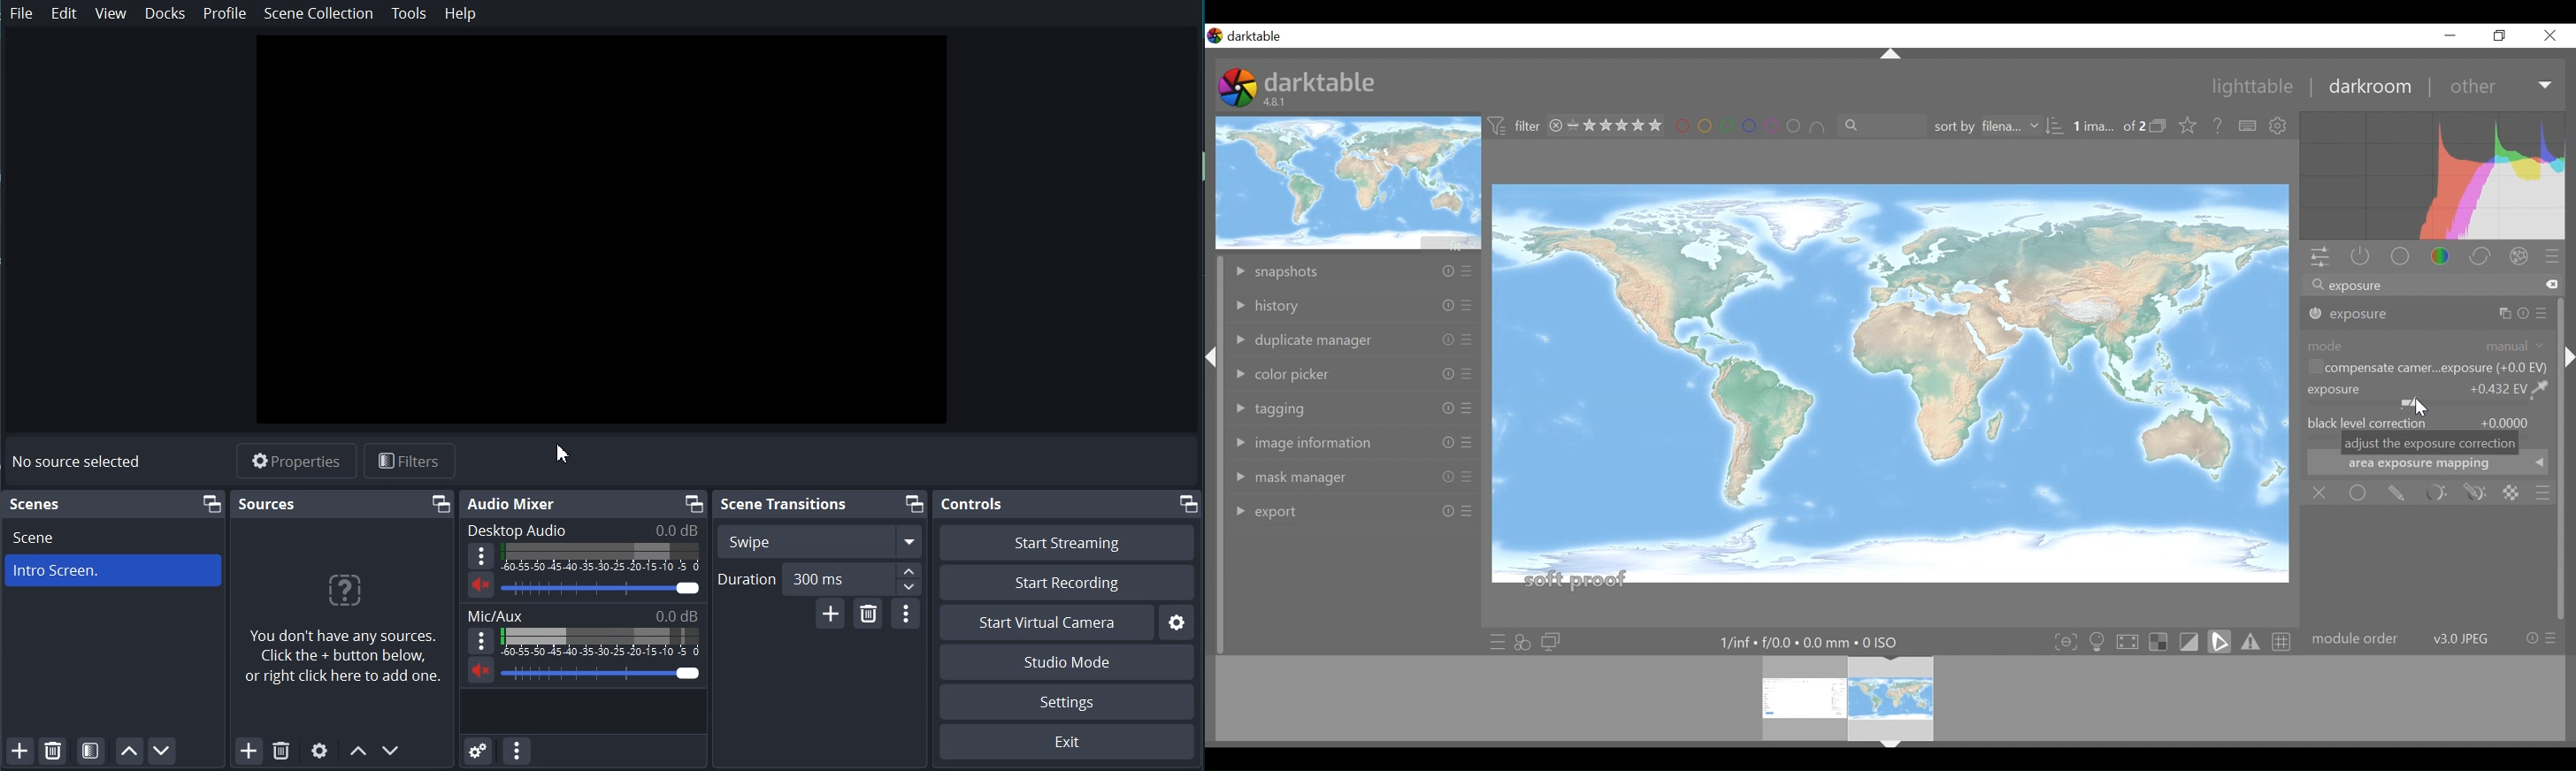 The height and width of the screenshot is (784, 2576). Describe the element at coordinates (819, 579) in the screenshot. I see `Duration` at that location.